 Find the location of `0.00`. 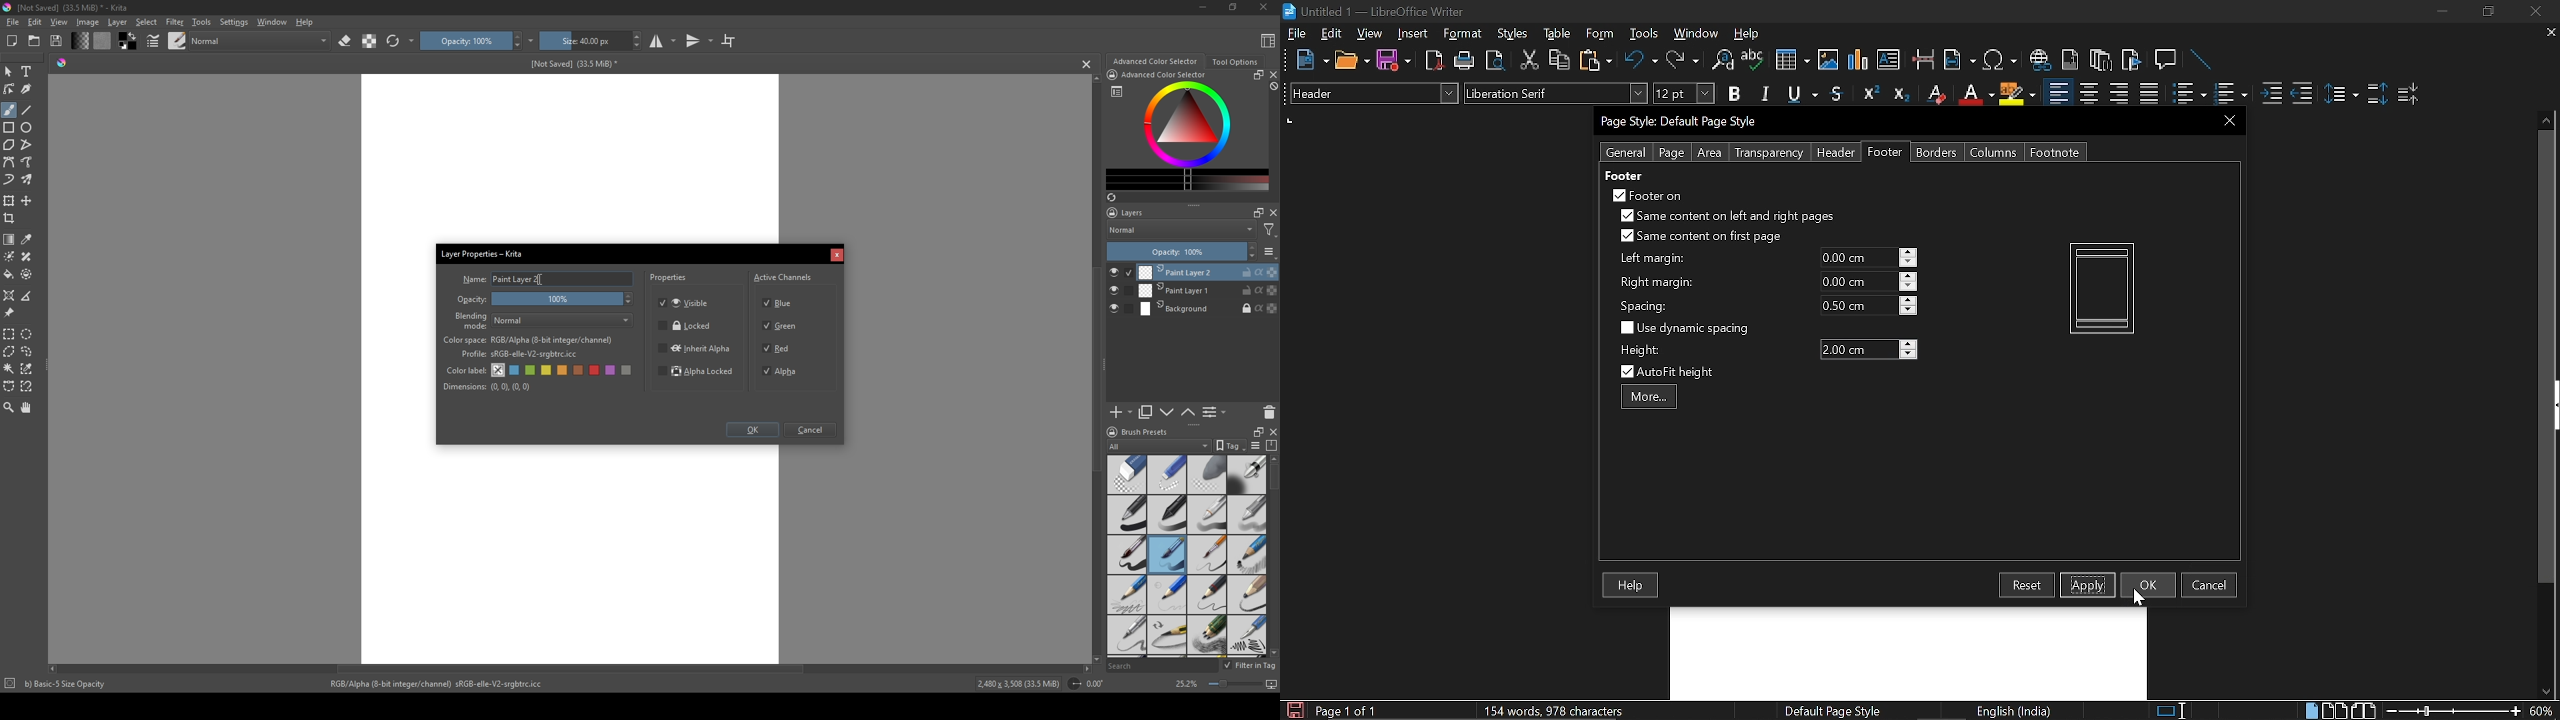

0.00 is located at coordinates (1099, 684).